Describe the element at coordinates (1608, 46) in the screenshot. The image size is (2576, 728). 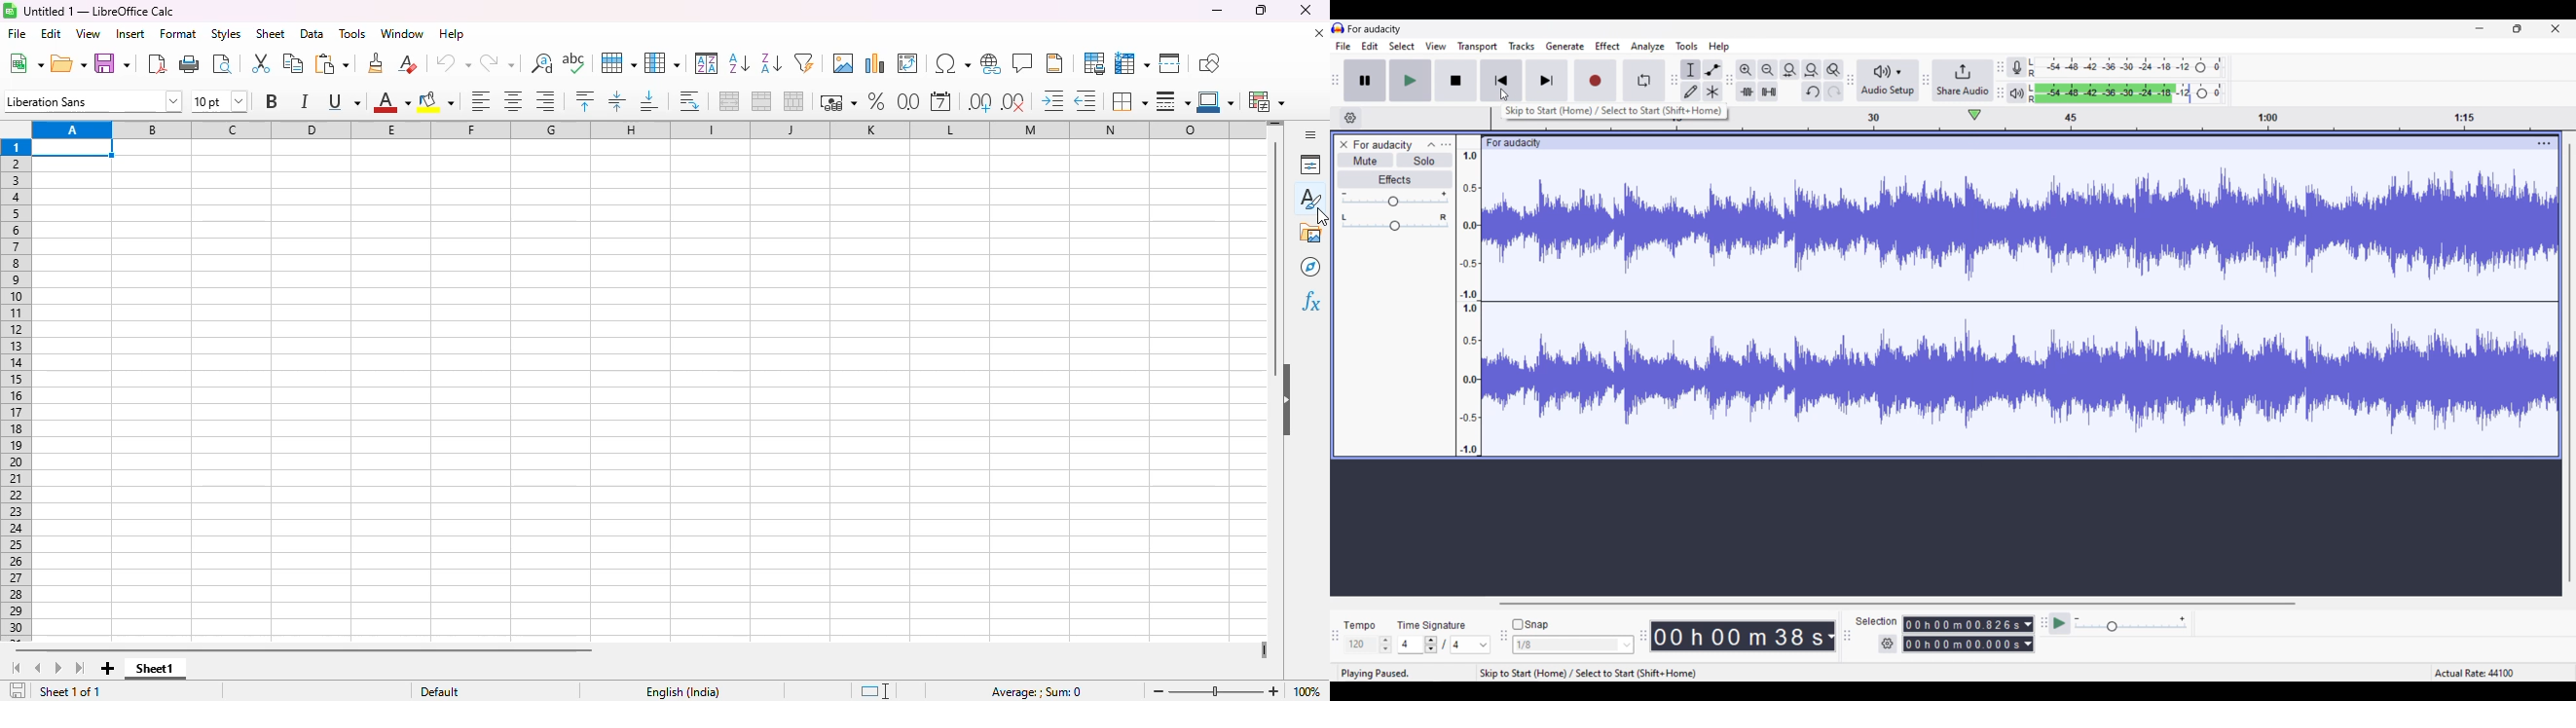
I see `Effect menu` at that location.